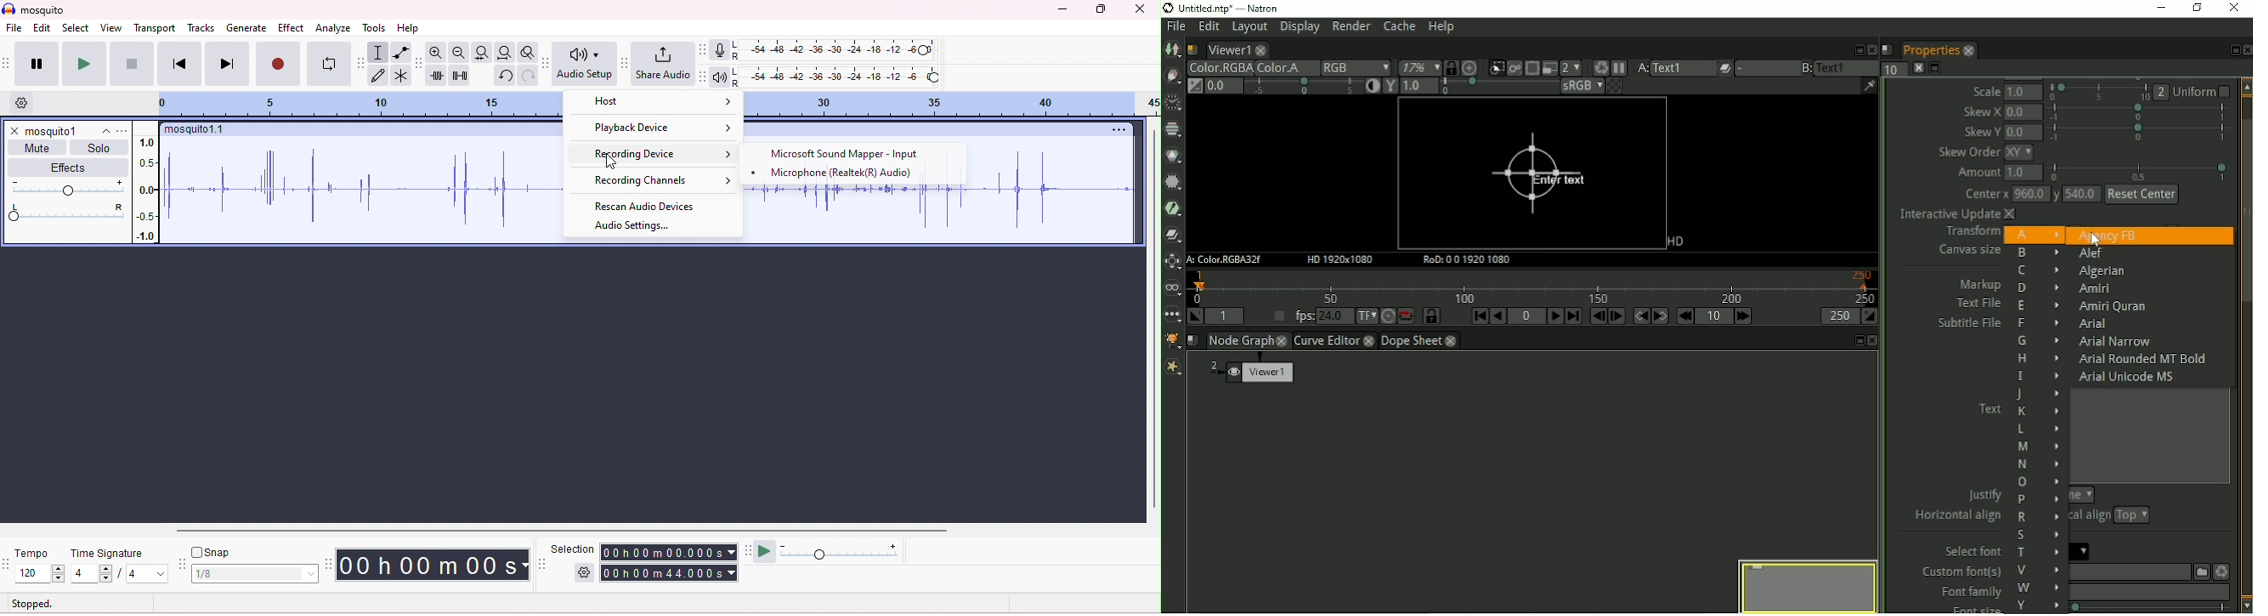  Describe the element at coordinates (585, 64) in the screenshot. I see `audio set up` at that location.